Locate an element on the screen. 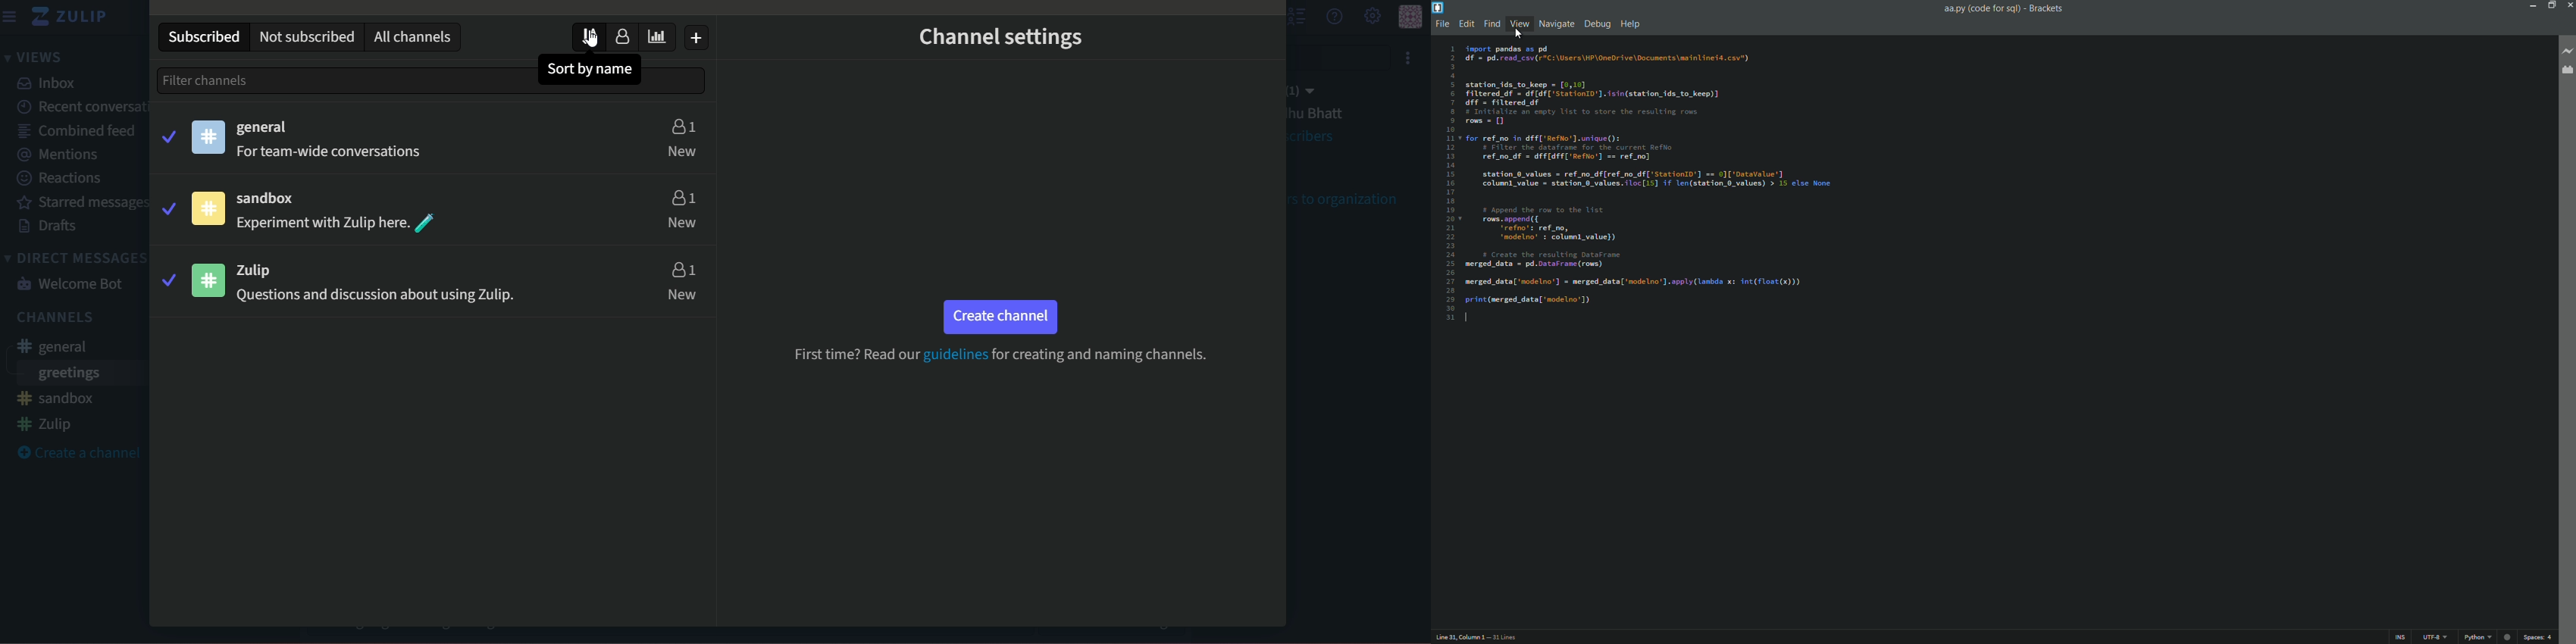 The height and width of the screenshot is (644, 2576). Reactions is located at coordinates (60, 179).